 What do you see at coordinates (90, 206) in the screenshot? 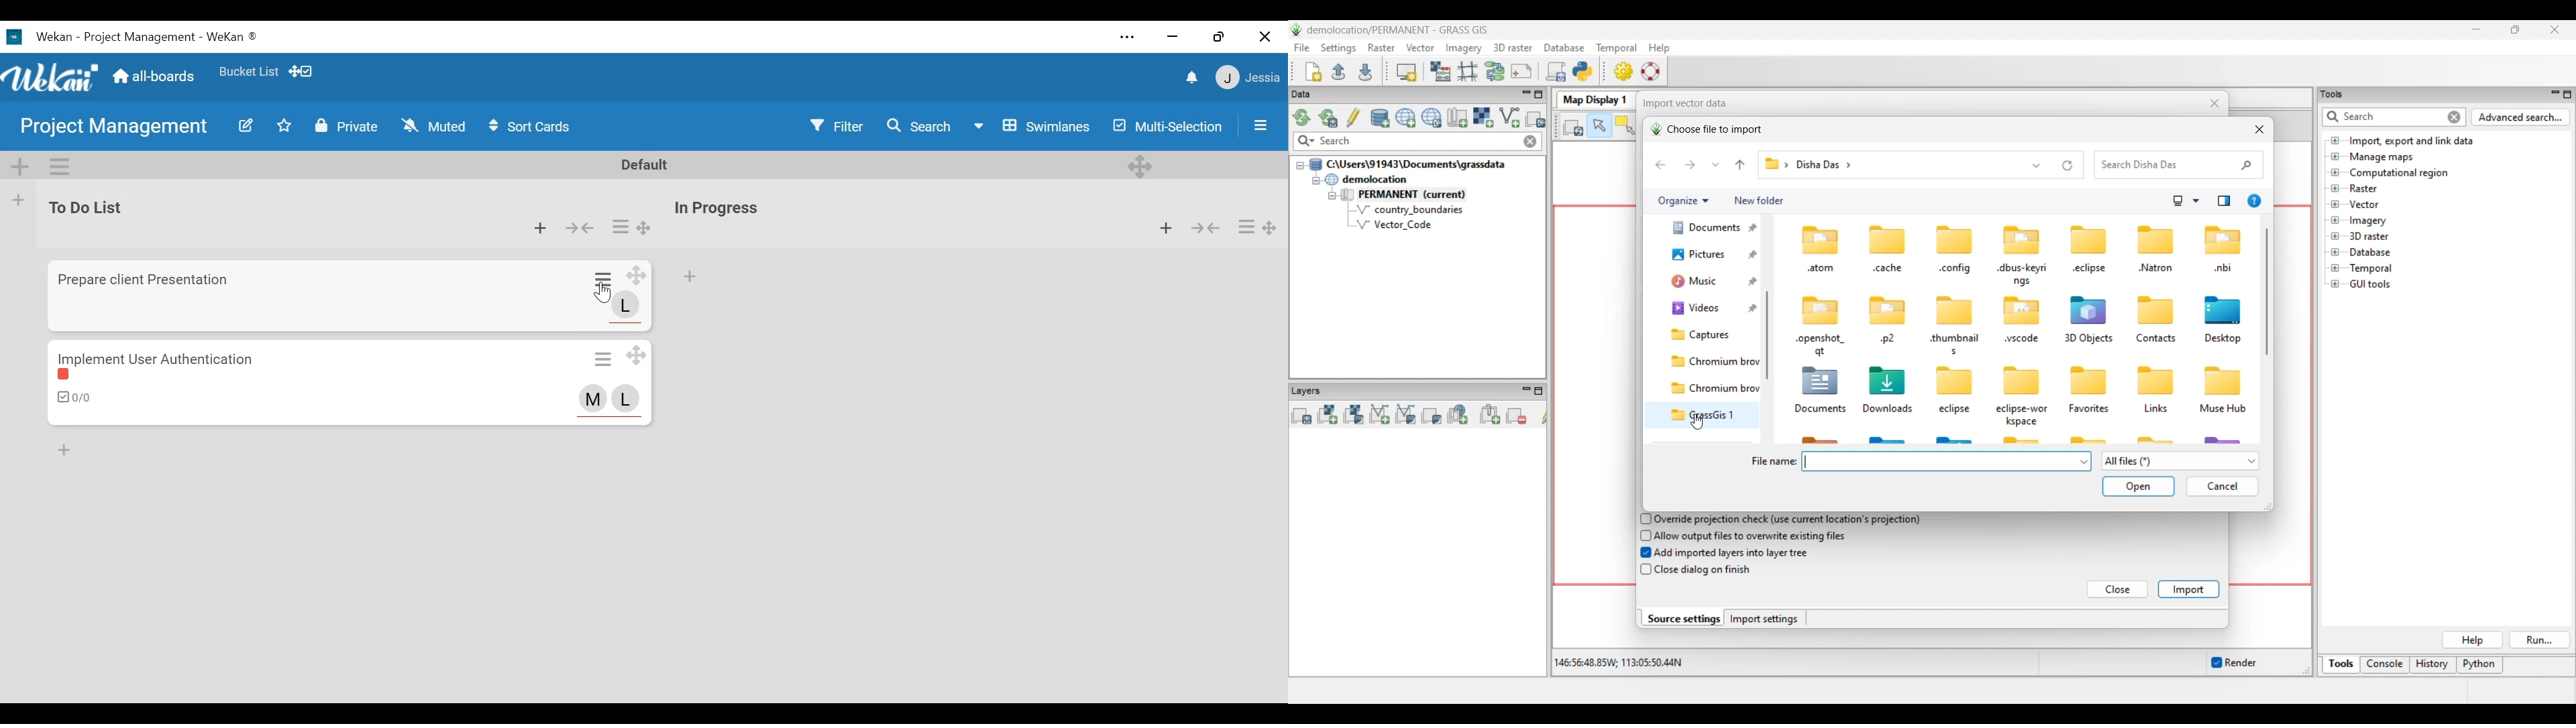
I see `List Title` at bounding box center [90, 206].